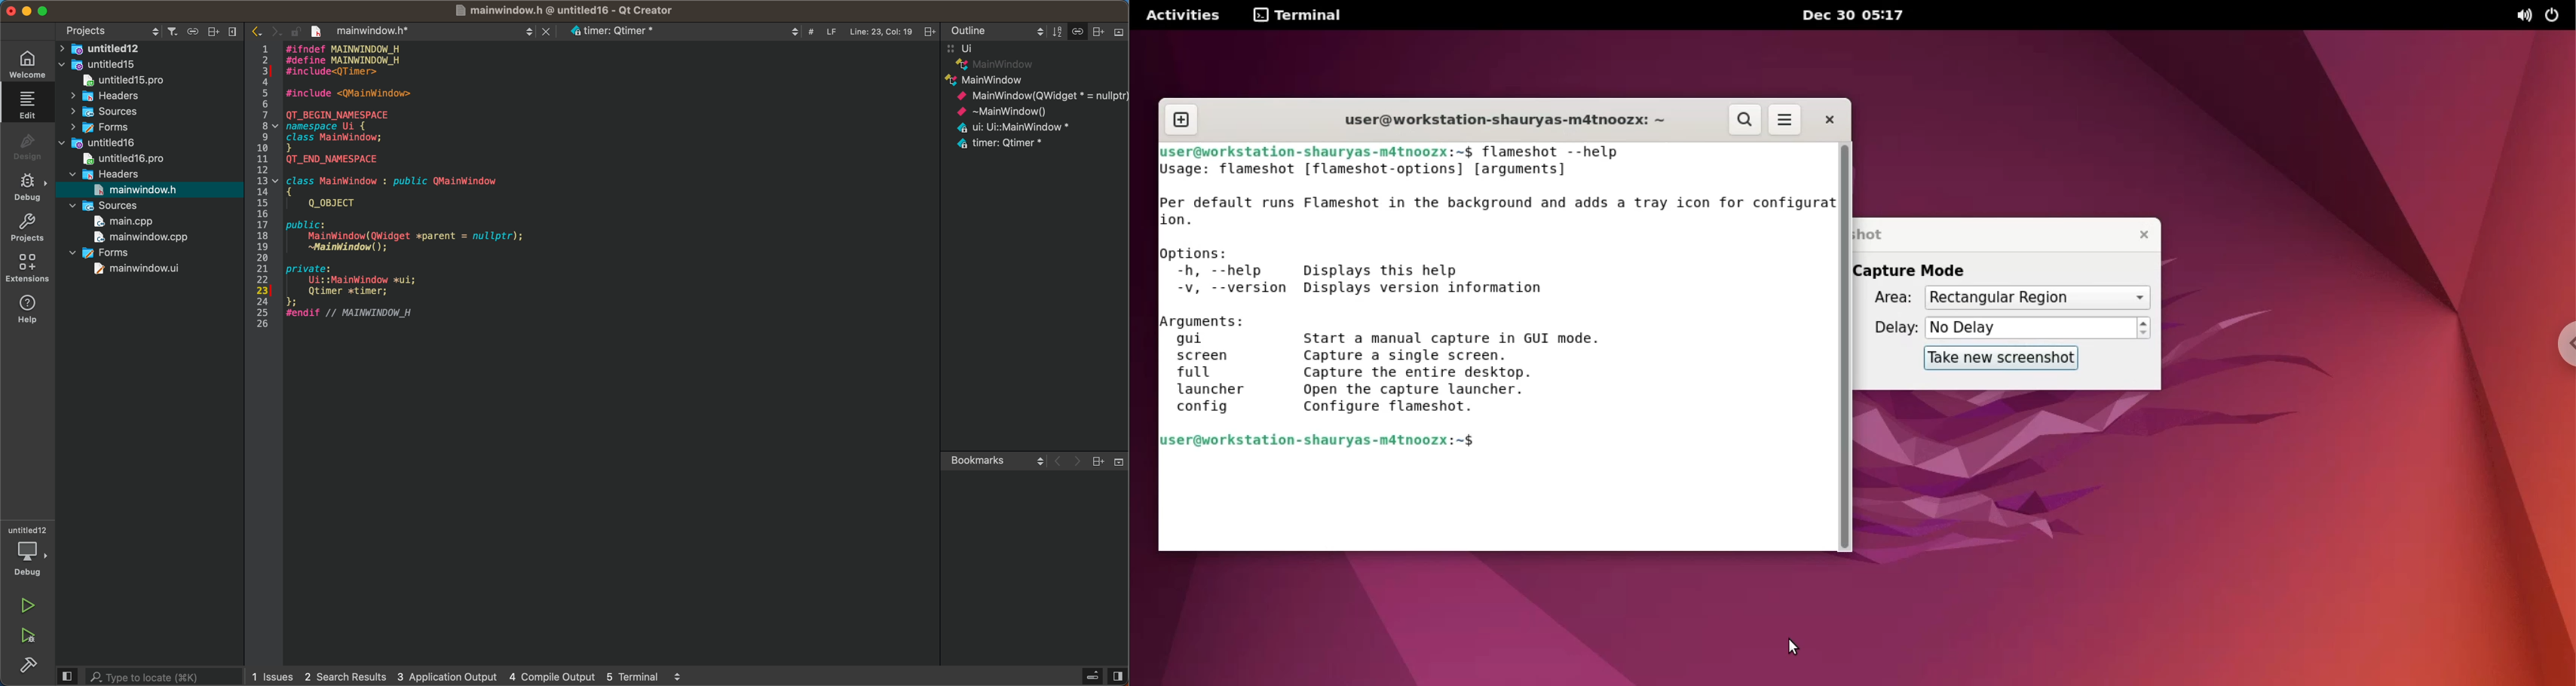 The image size is (2576, 700). Describe the element at coordinates (2001, 359) in the screenshot. I see `take new screenshot` at that location.